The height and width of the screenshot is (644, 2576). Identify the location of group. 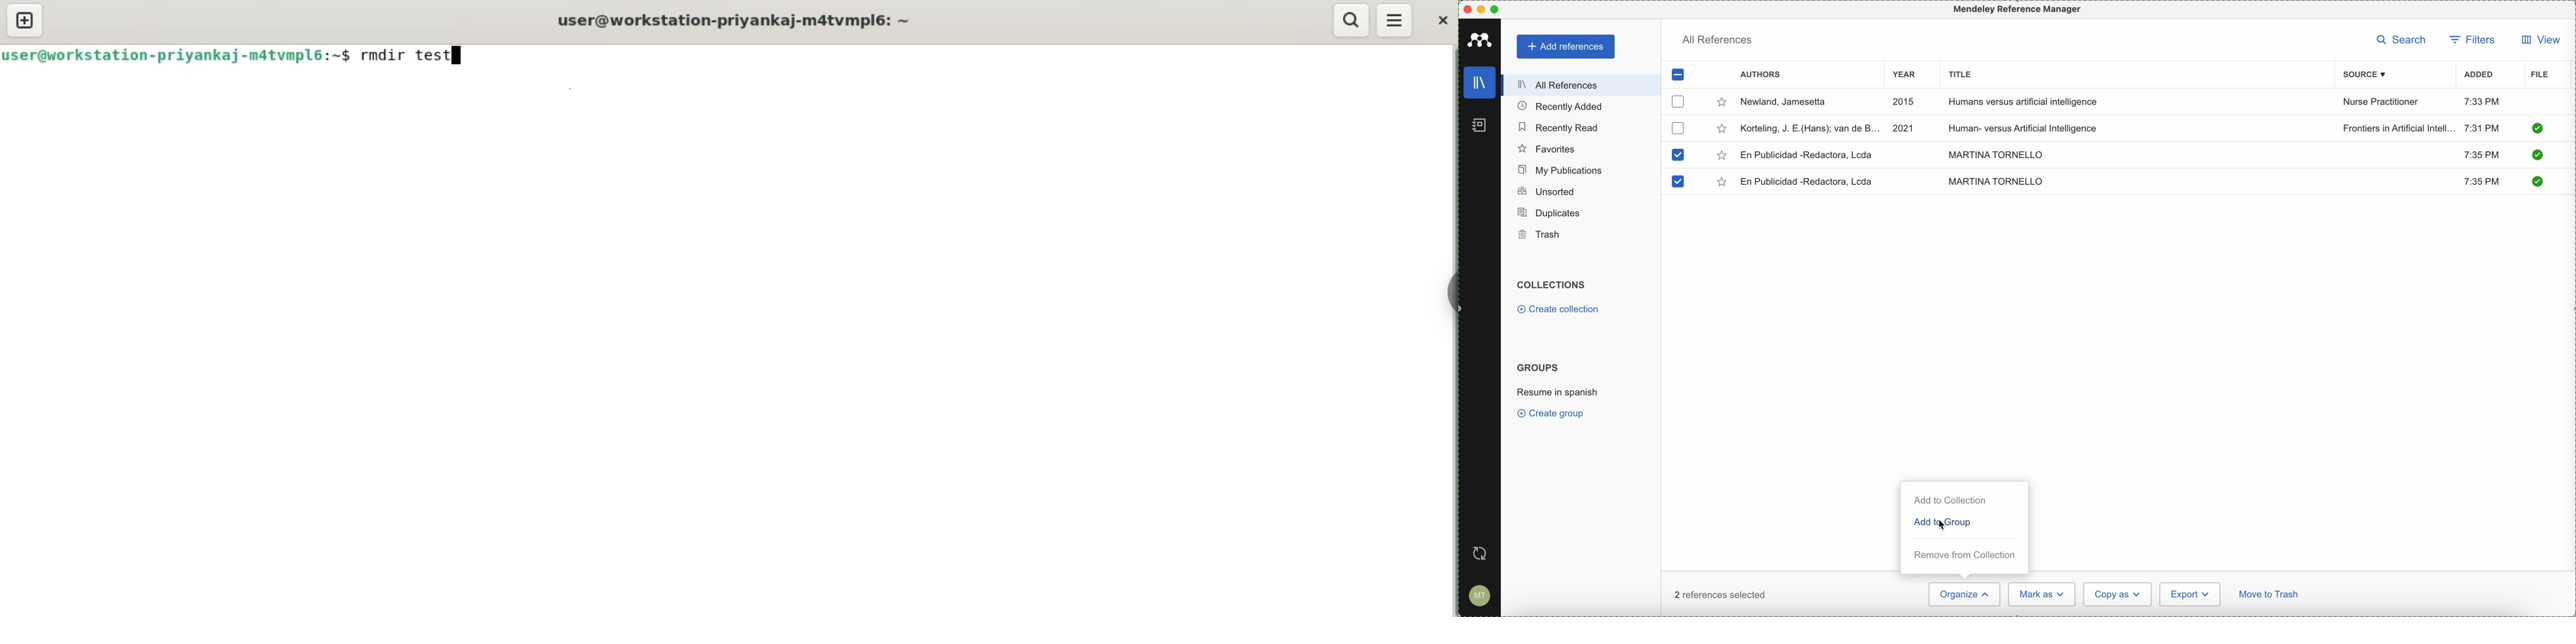
(1965, 523).